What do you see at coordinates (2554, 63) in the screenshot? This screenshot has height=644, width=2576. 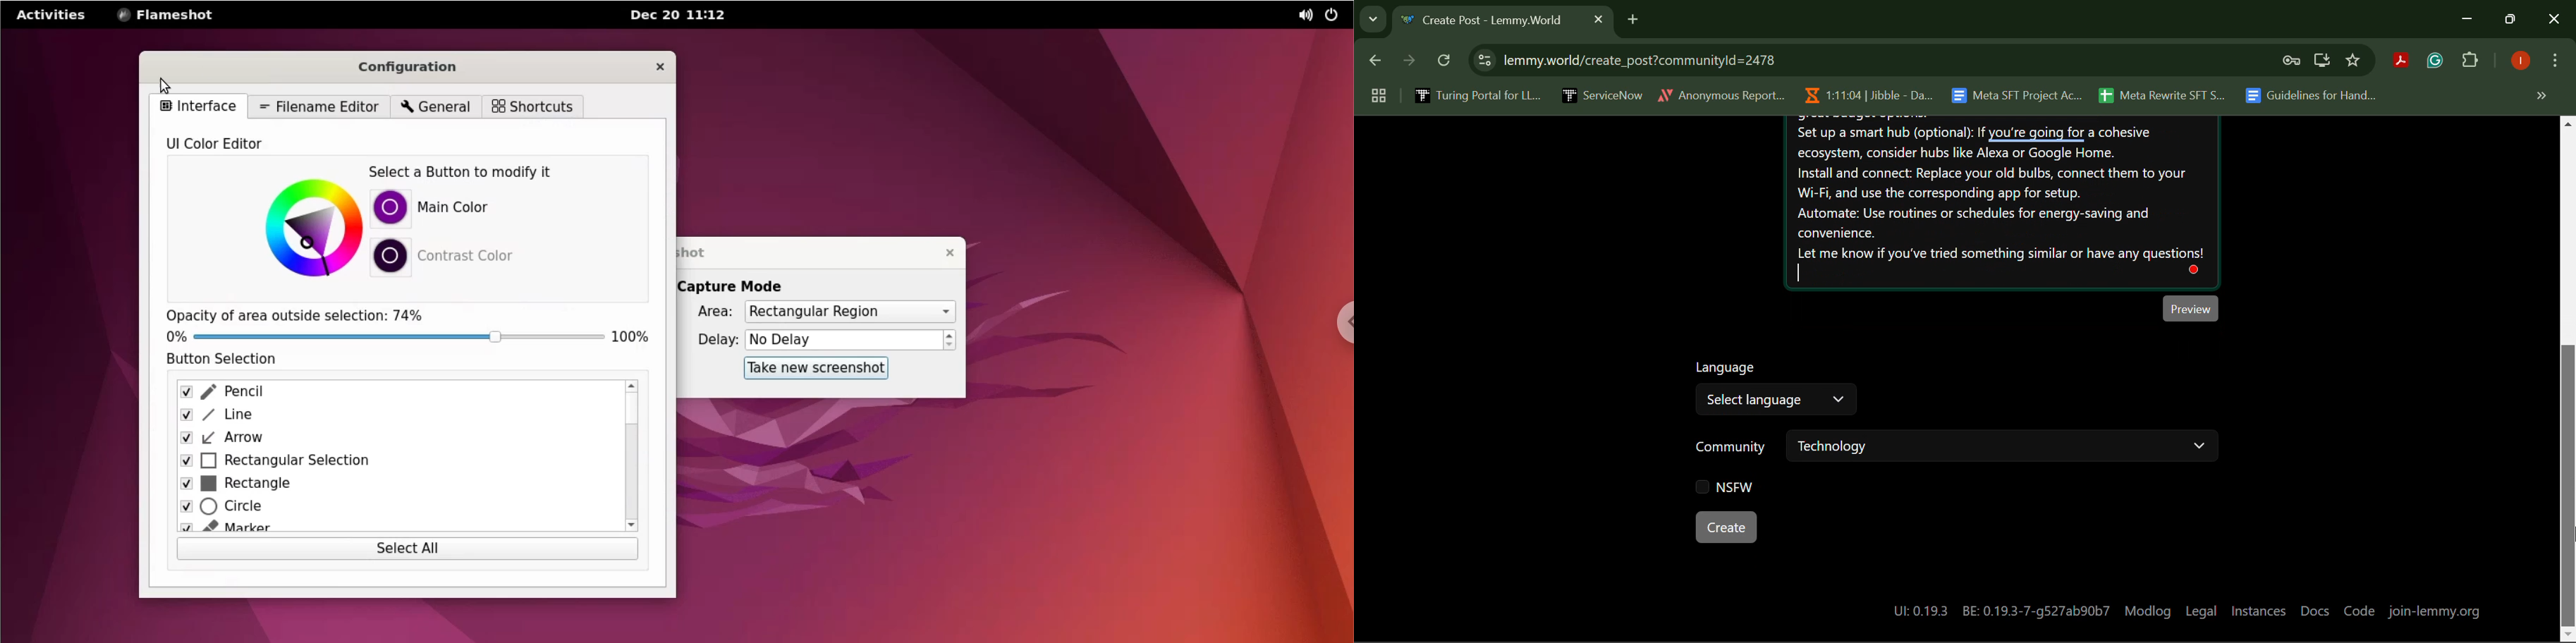 I see `More Options` at bounding box center [2554, 63].